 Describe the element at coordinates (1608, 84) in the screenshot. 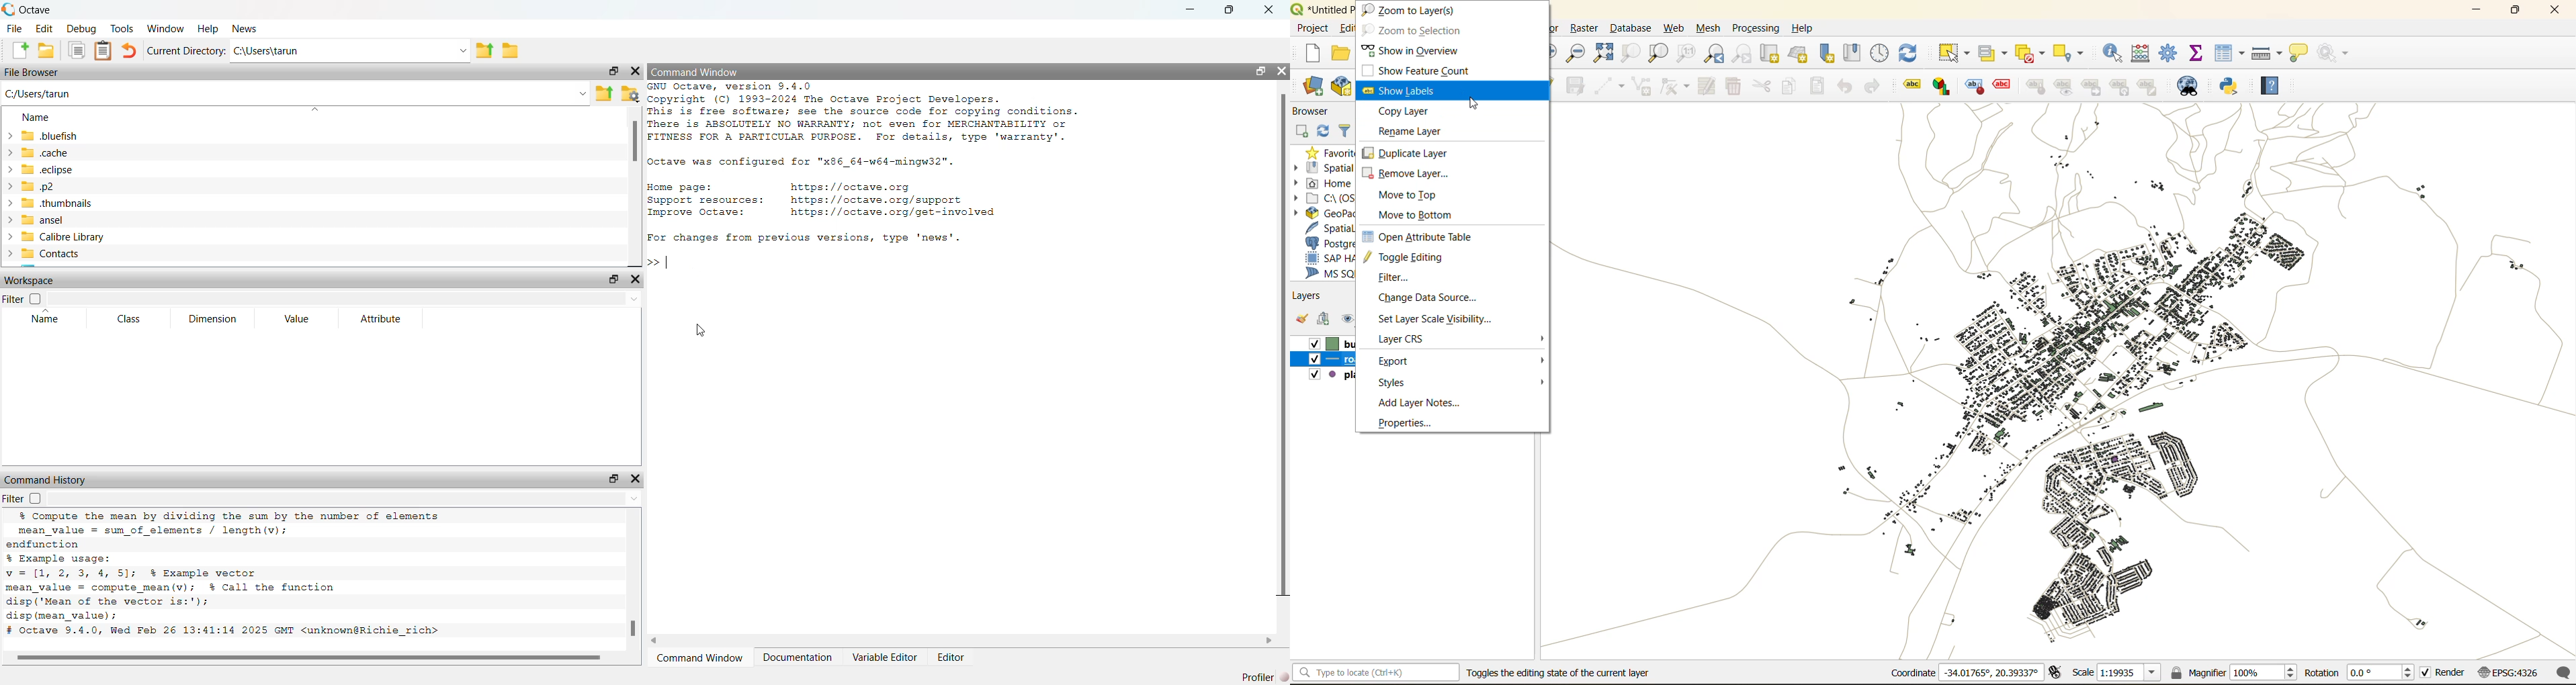

I see `digitize` at that location.